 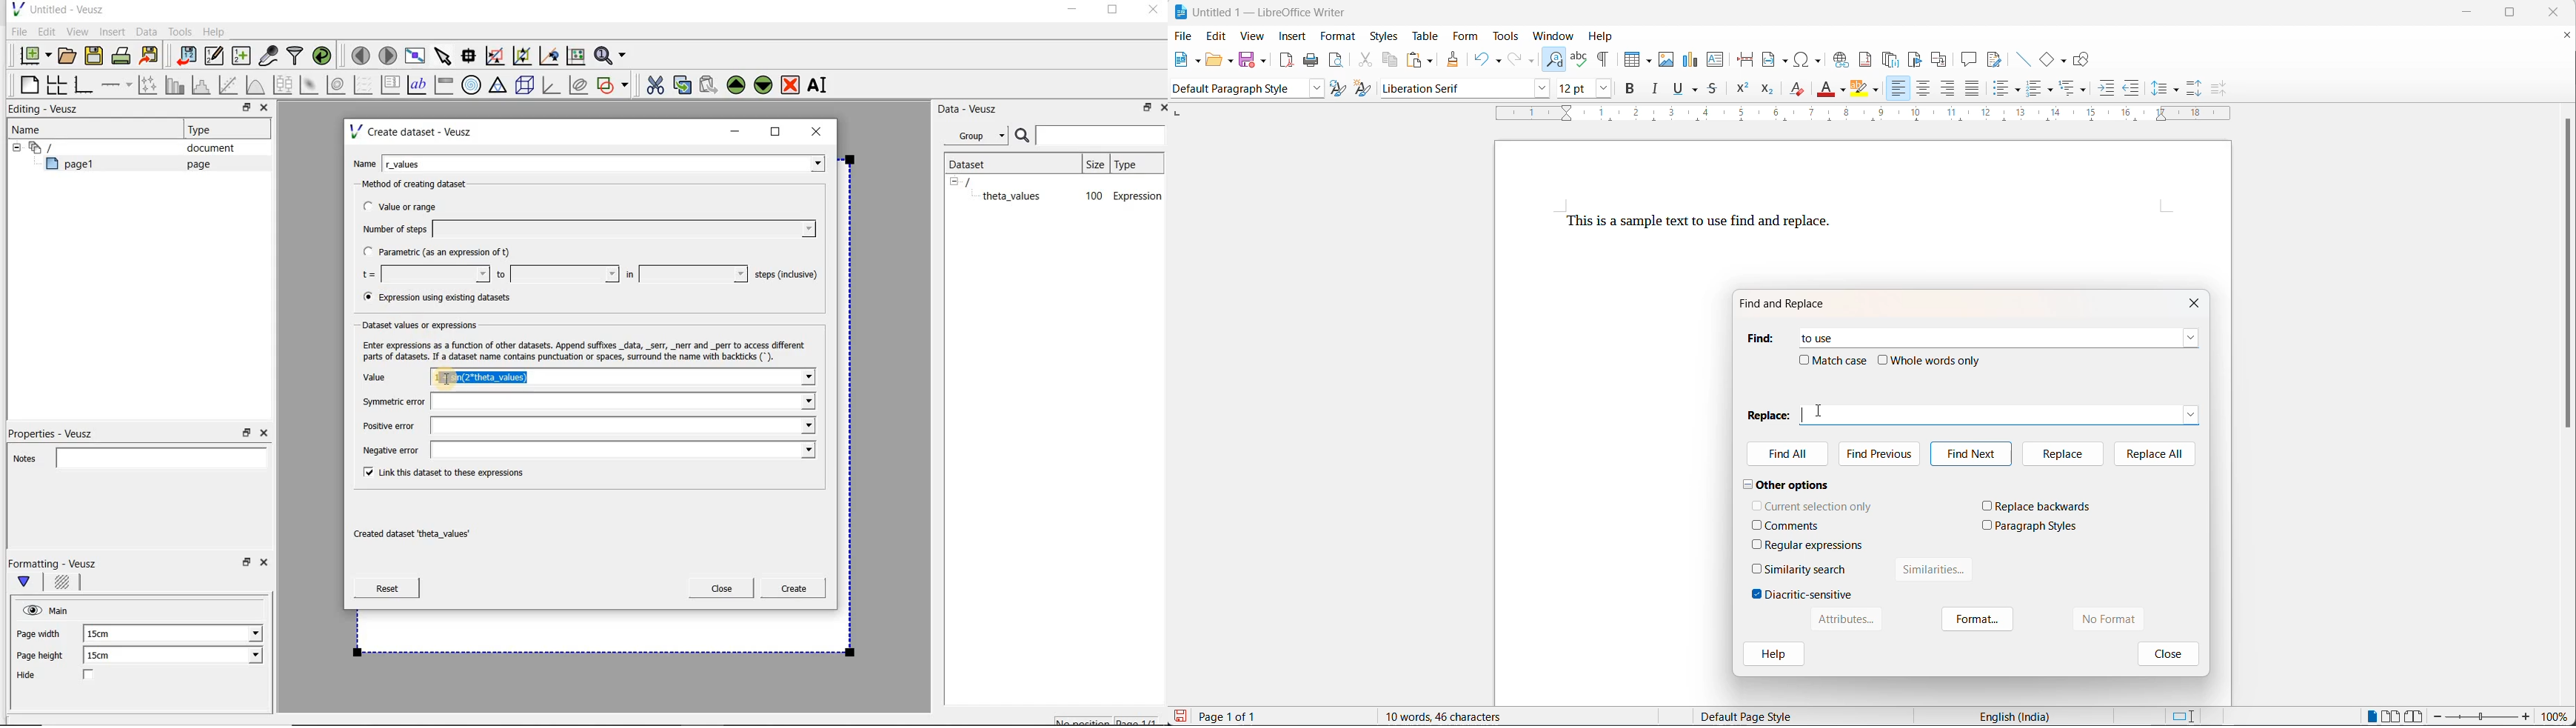 I want to click on Fit a function to data, so click(x=230, y=85).